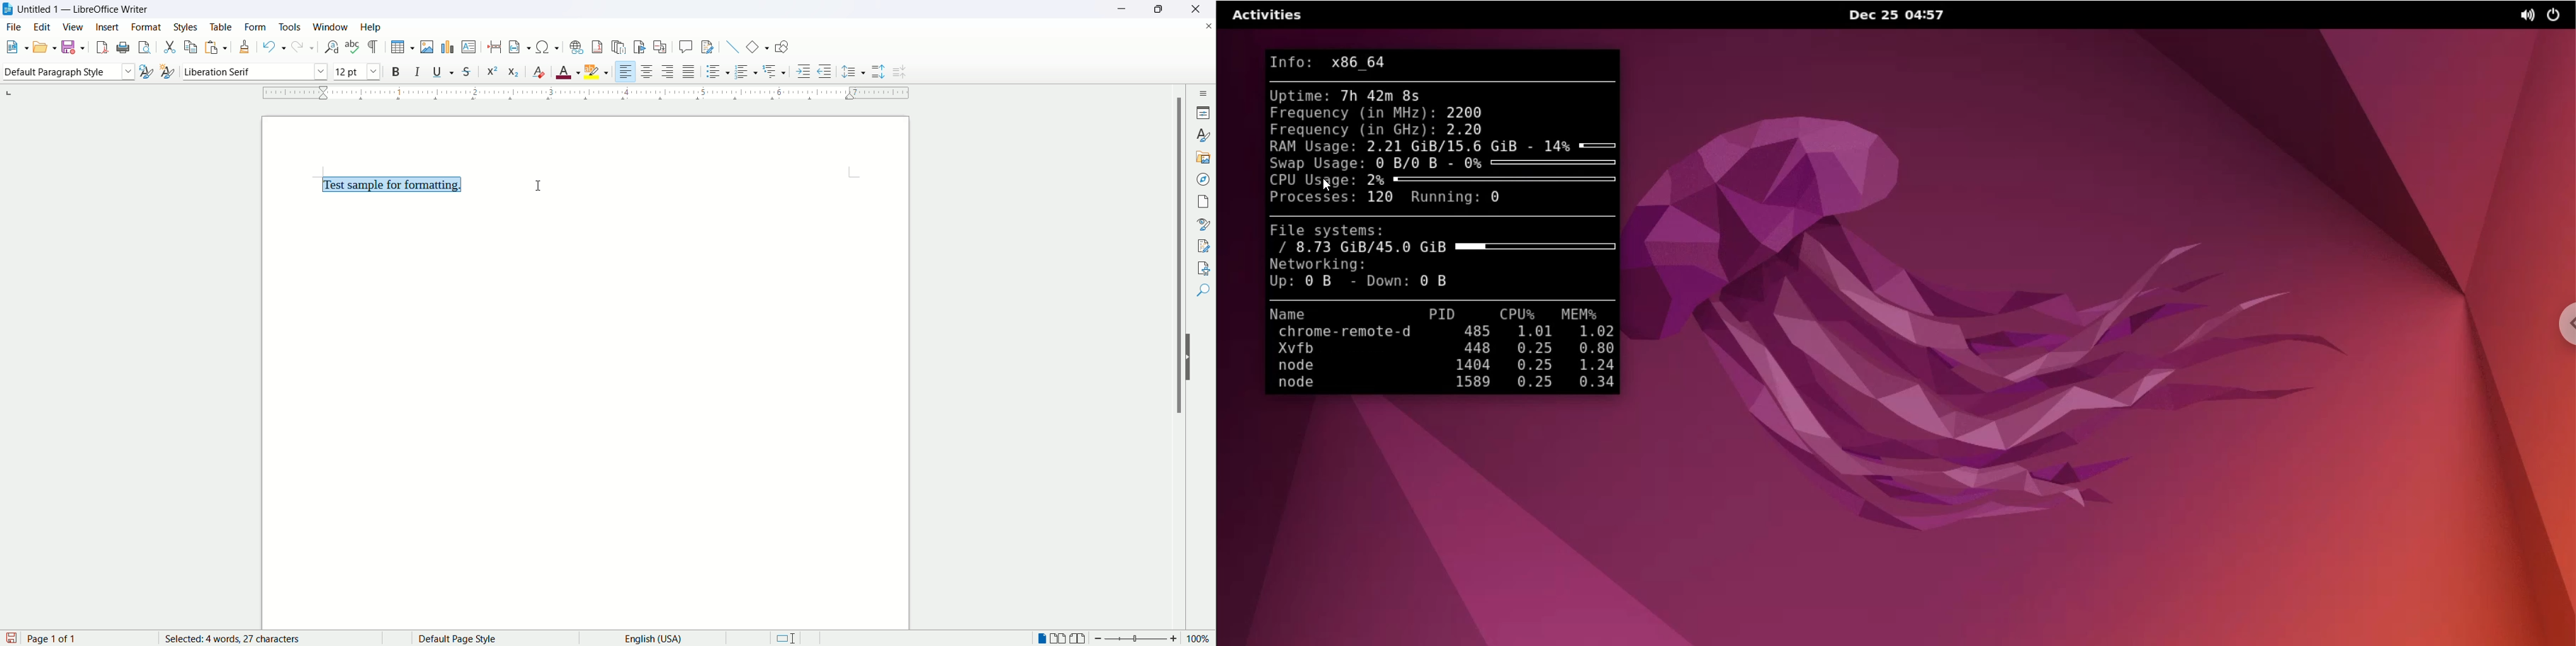  Describe the element at coordinates (626, 71) in the screenshot. I see `align left` at that location.